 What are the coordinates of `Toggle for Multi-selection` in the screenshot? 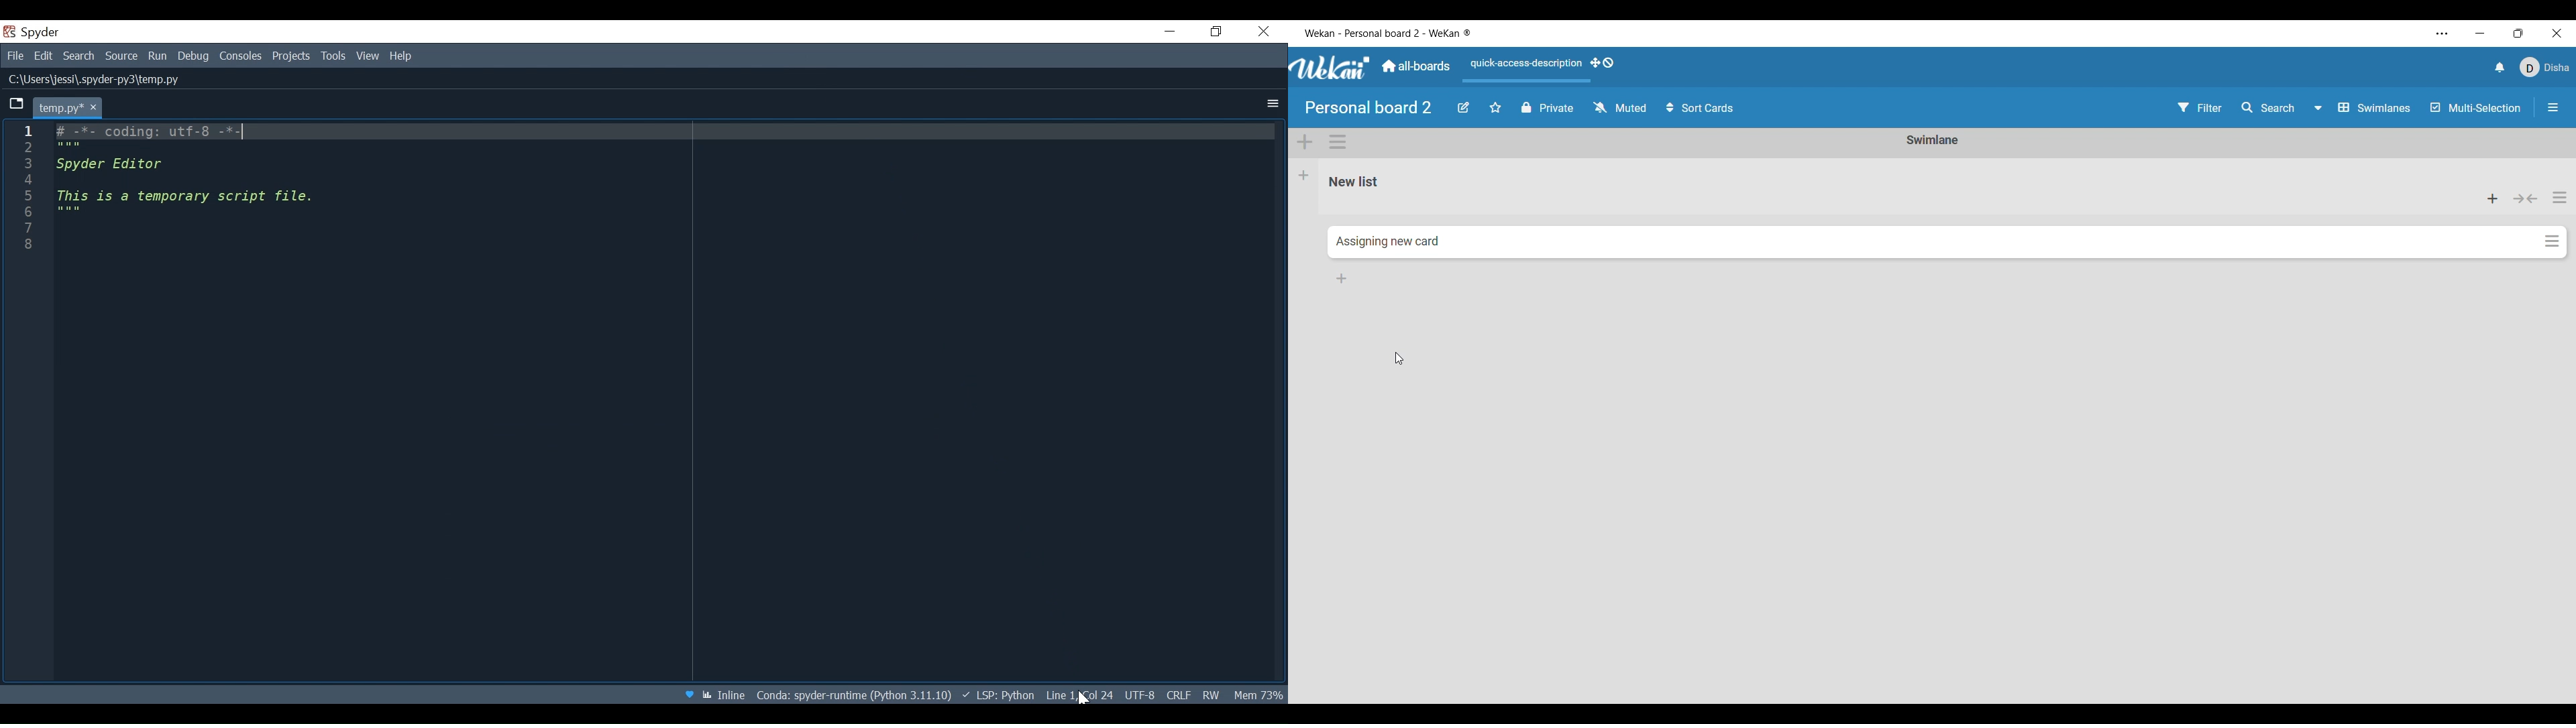 It's located at (2476, 107).